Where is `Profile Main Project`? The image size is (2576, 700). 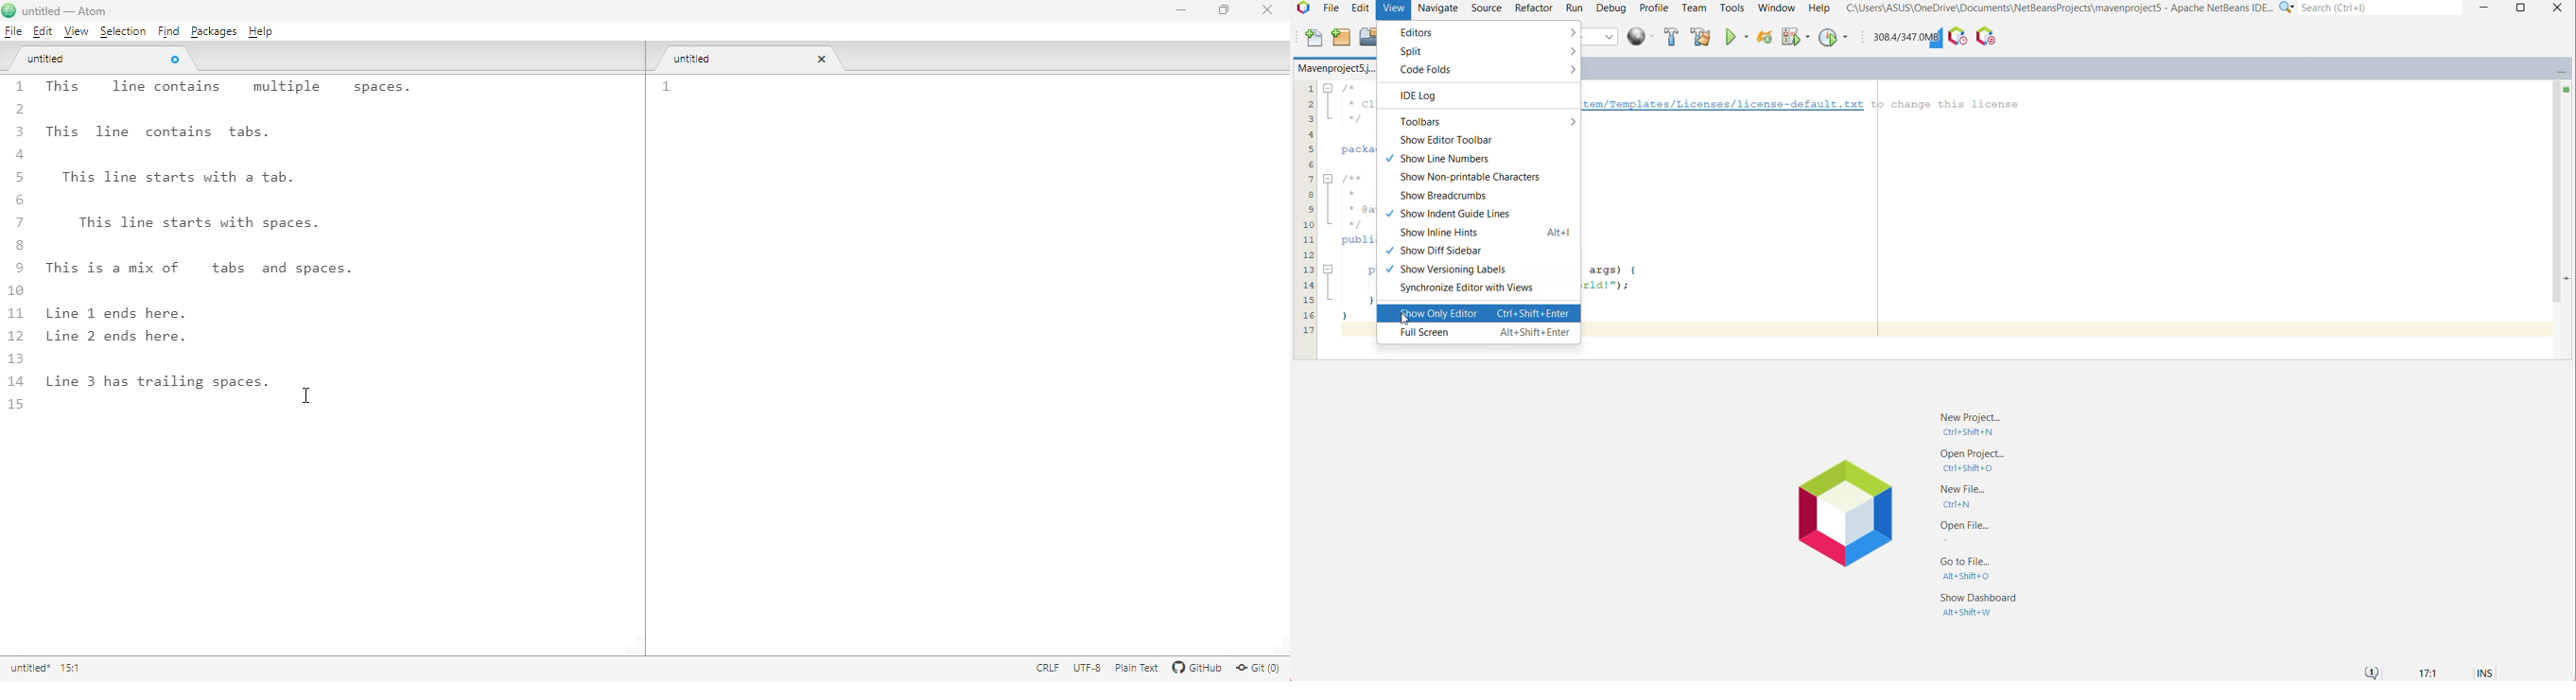 Profile Main Project is located at coordinates (1834, 37).